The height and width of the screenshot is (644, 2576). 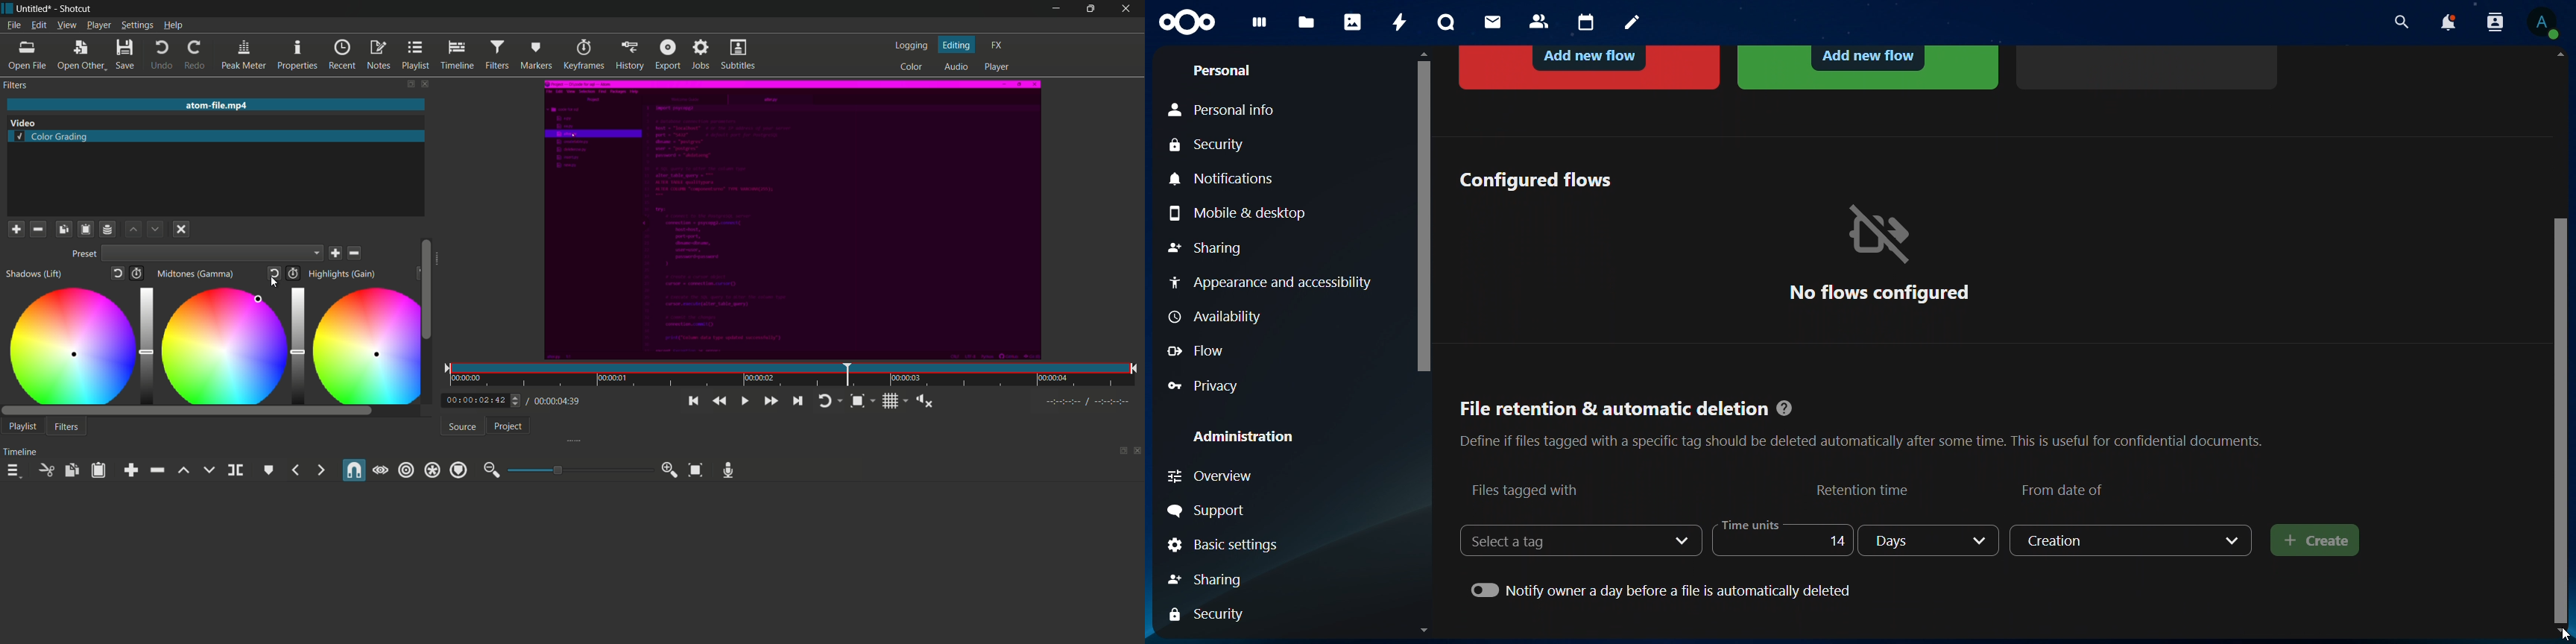 What do you see at coordinates (134, 230) in the screenshot?
I see `Up` at bounding box center [134, 230].